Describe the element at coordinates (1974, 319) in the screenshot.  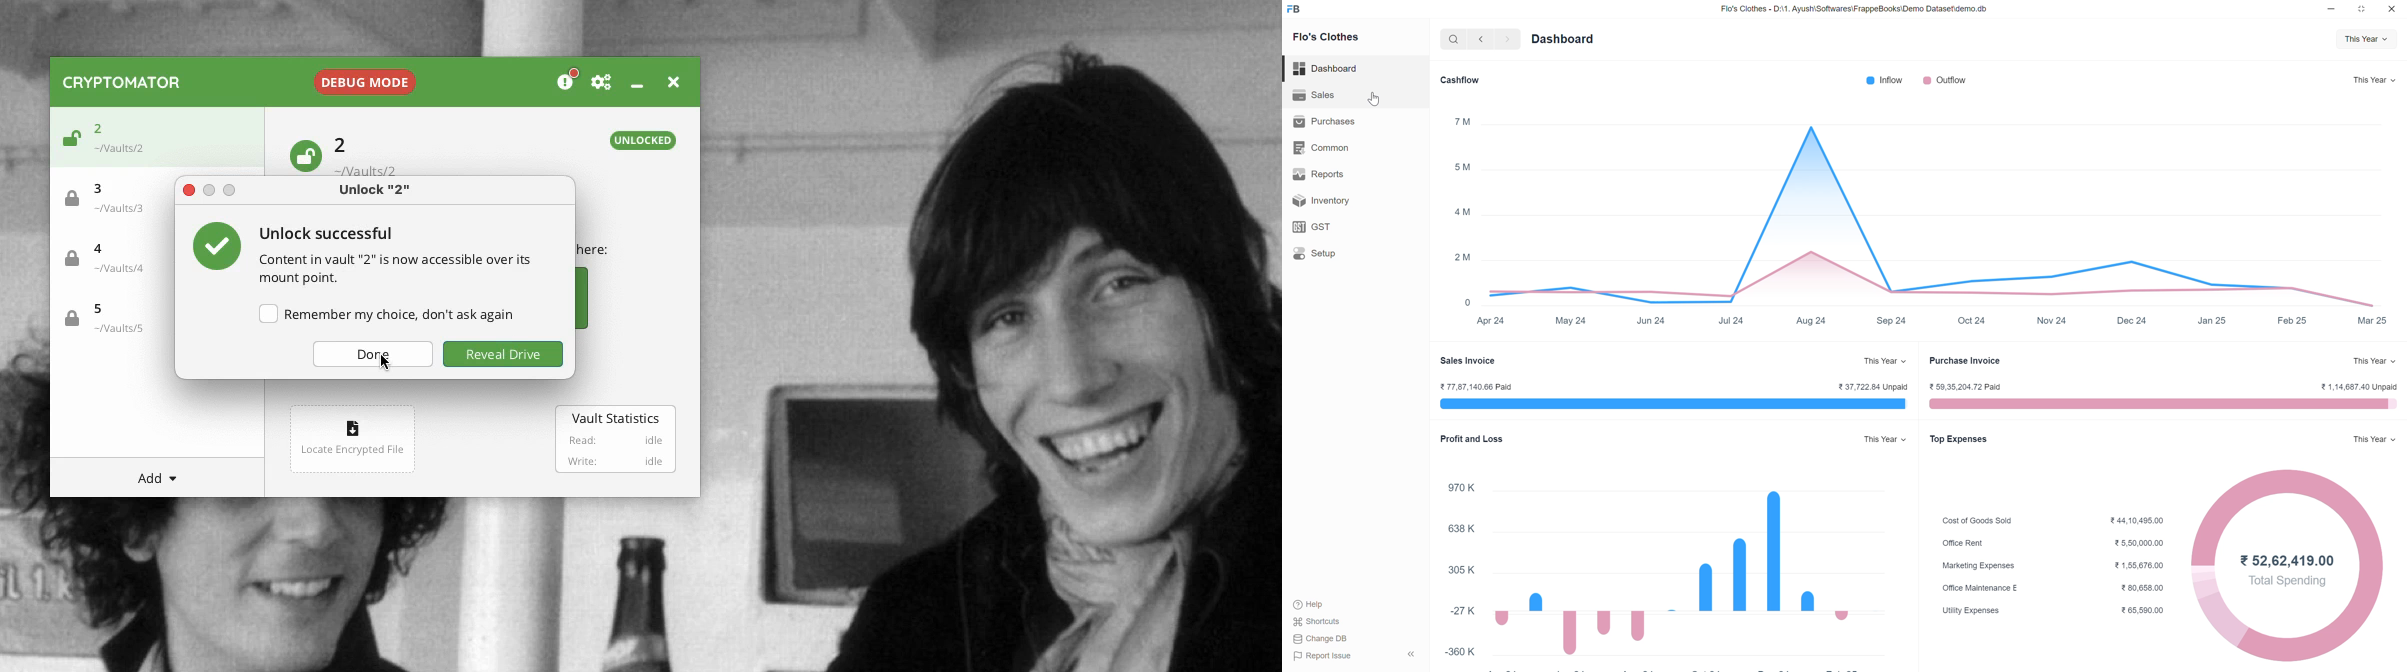
I see `Oct 24` at that location.